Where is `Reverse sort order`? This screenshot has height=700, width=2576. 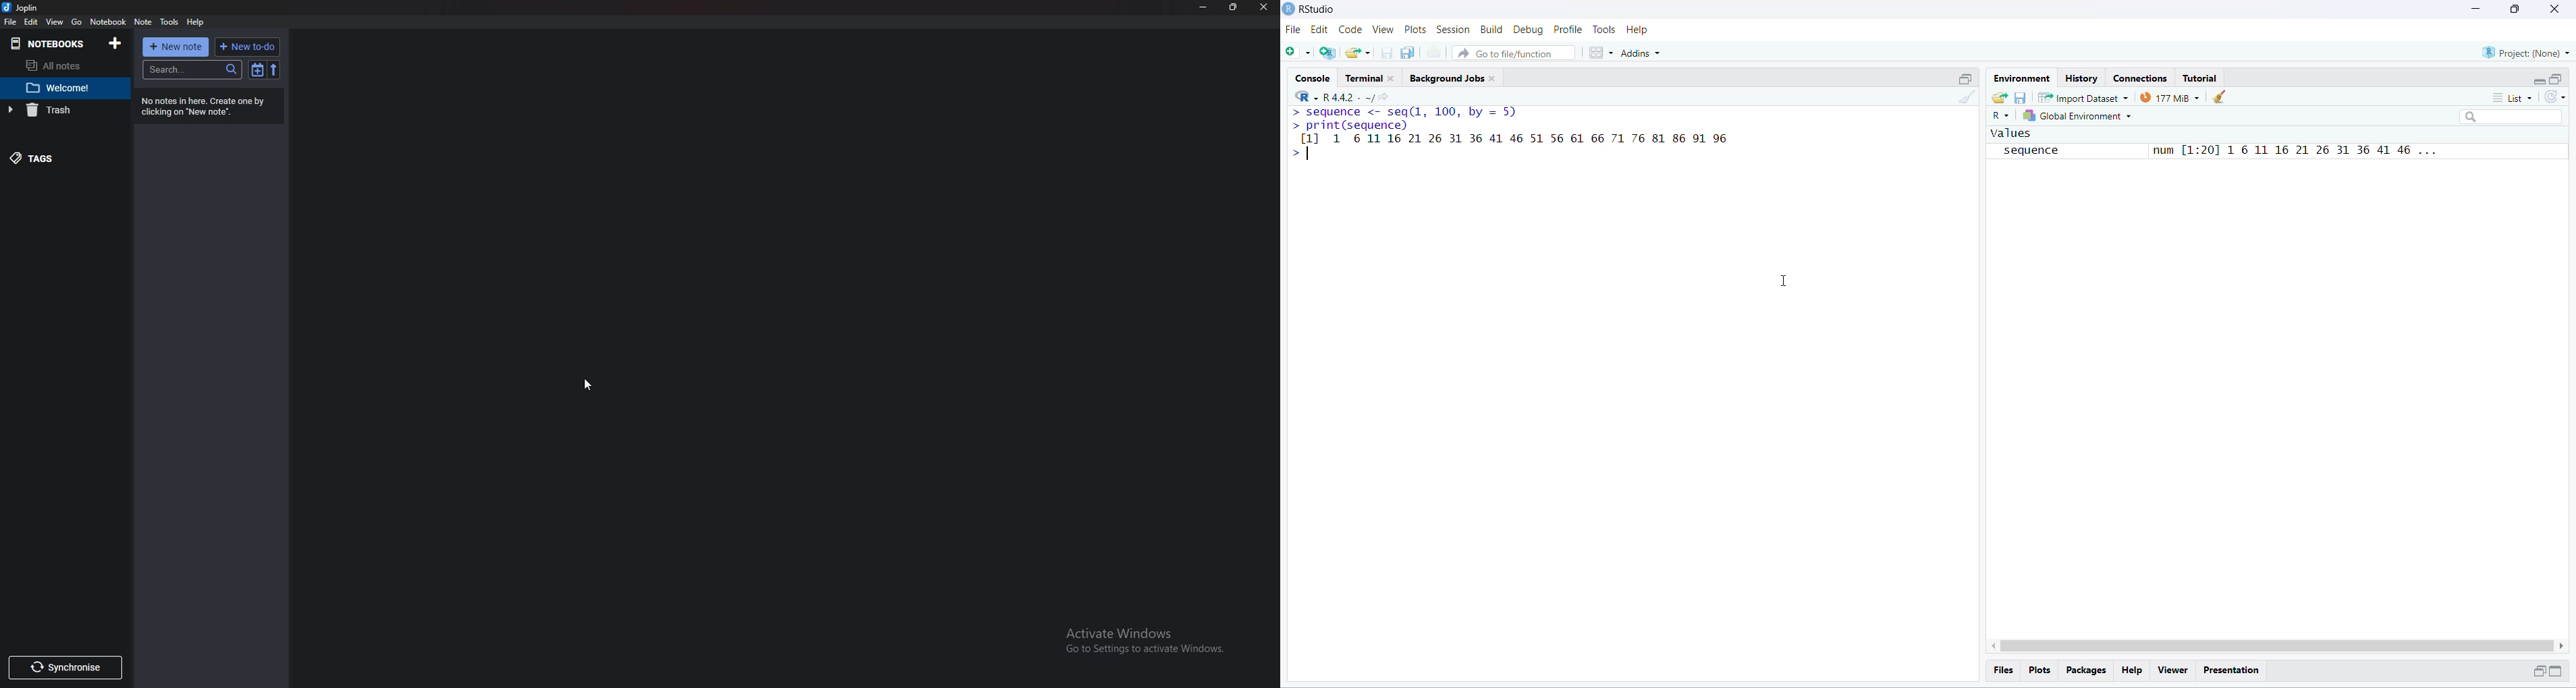
Reverse sort order is located at coordinates (273, 70).